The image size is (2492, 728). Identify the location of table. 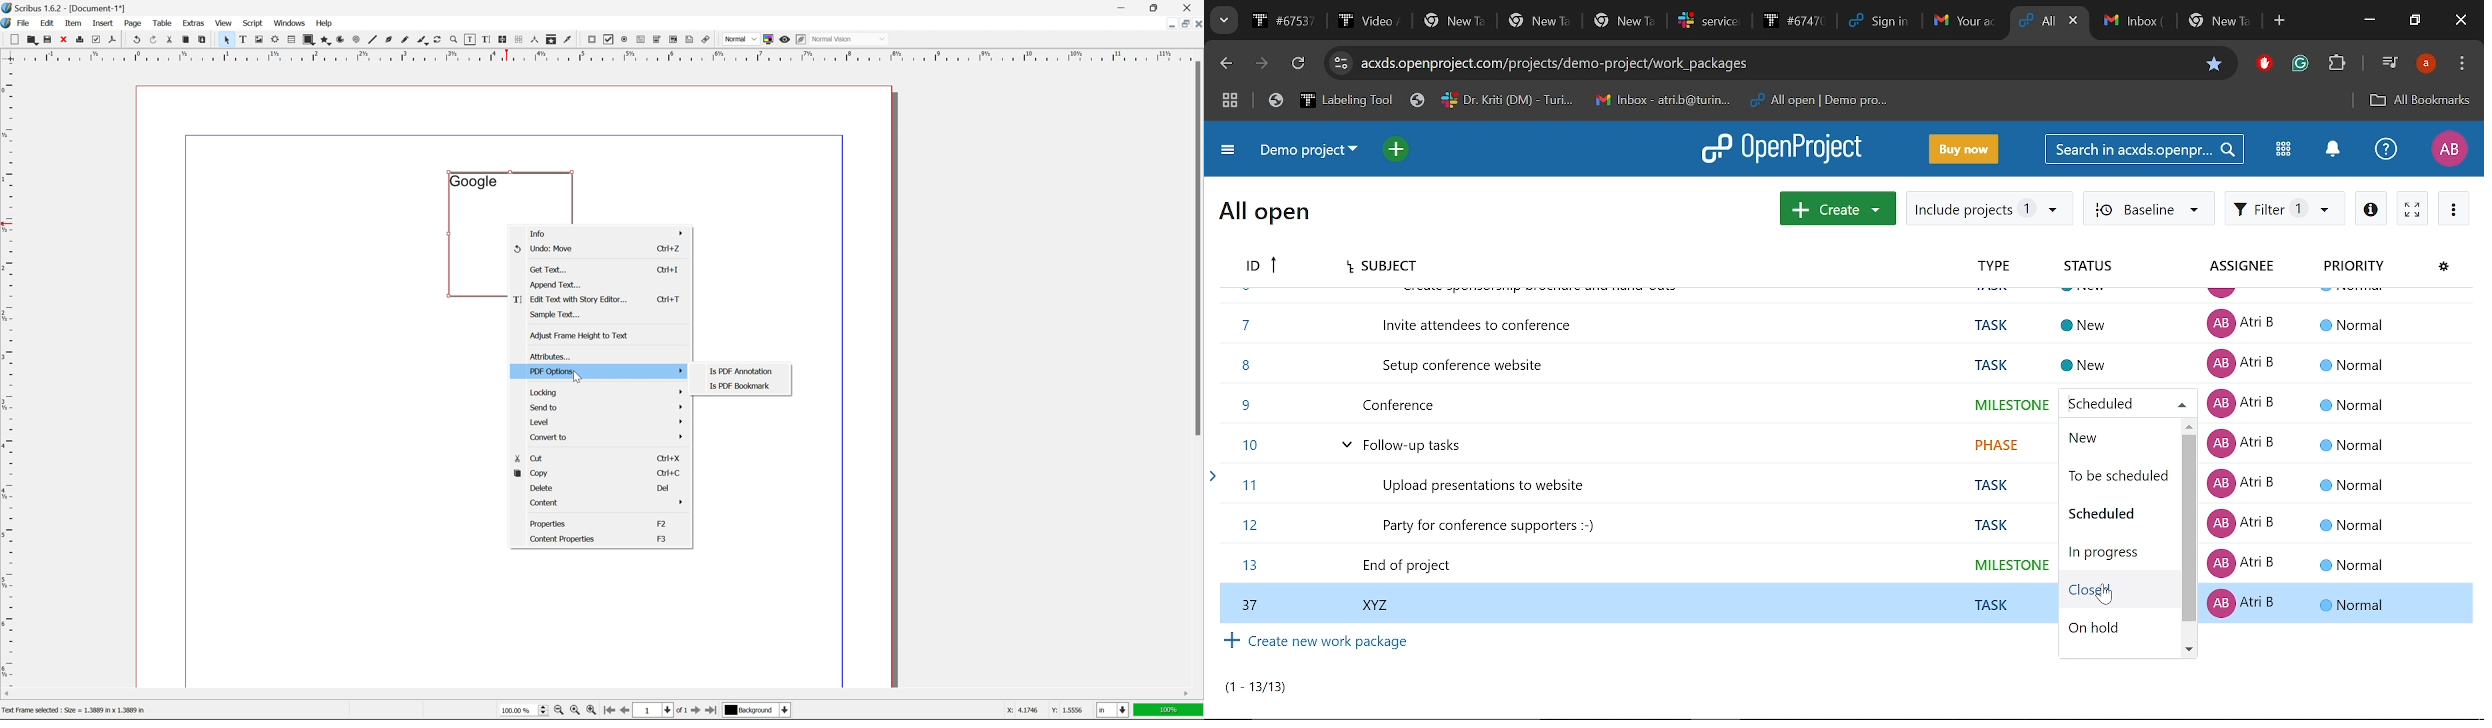
(162, 23).